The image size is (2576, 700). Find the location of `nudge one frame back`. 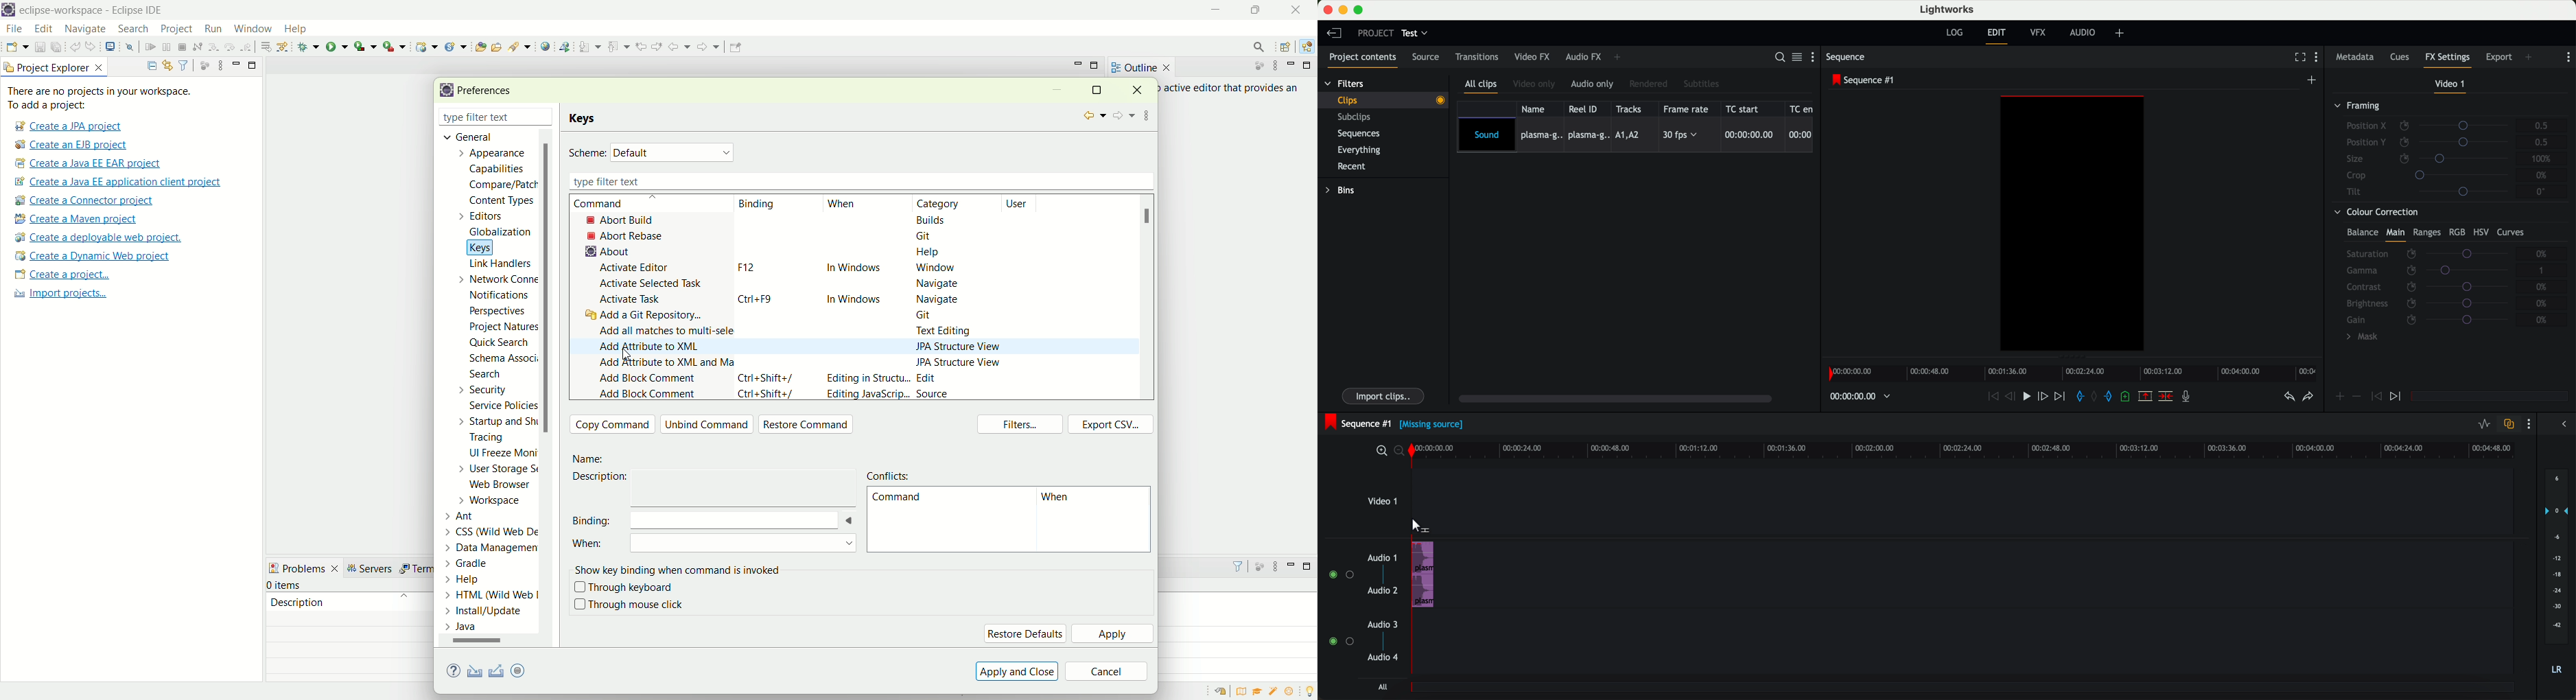

nudge one frame back is located at coordinates (2013, 397).